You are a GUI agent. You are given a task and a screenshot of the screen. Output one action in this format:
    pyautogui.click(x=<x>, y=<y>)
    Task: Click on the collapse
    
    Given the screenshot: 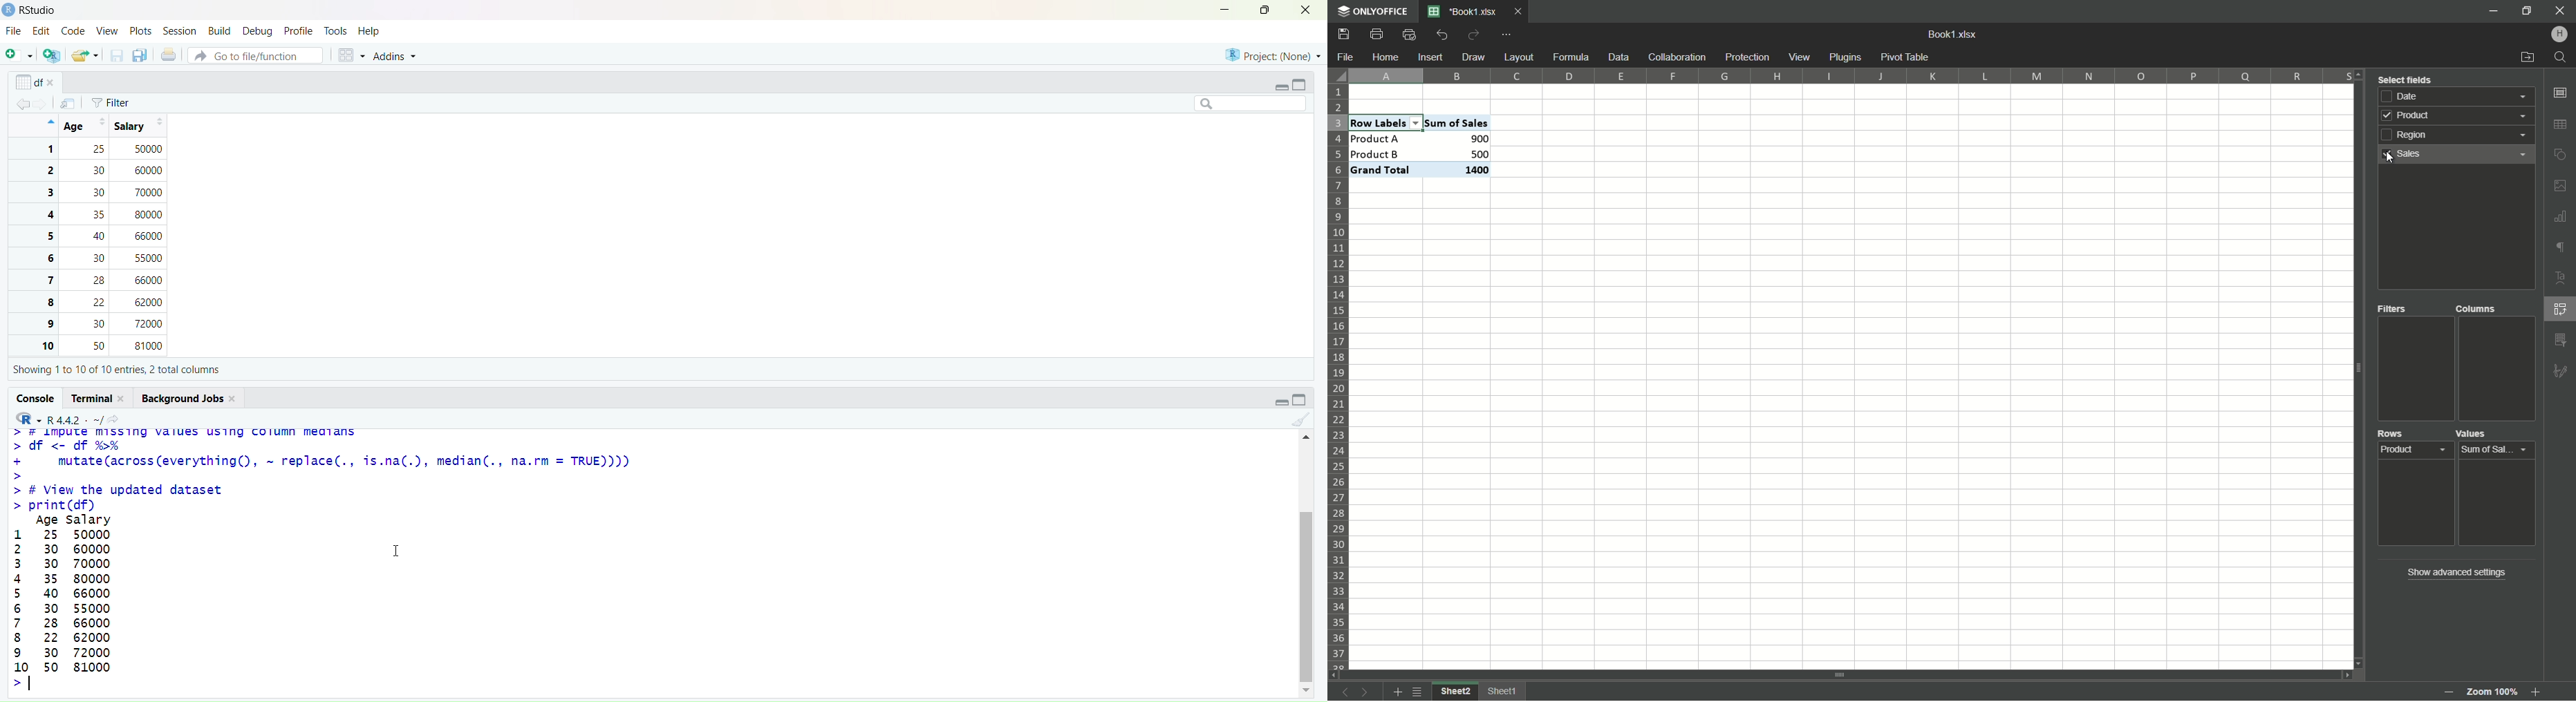 What is the action you would take?
    pyautogui.click(x=1305, y=401)
    